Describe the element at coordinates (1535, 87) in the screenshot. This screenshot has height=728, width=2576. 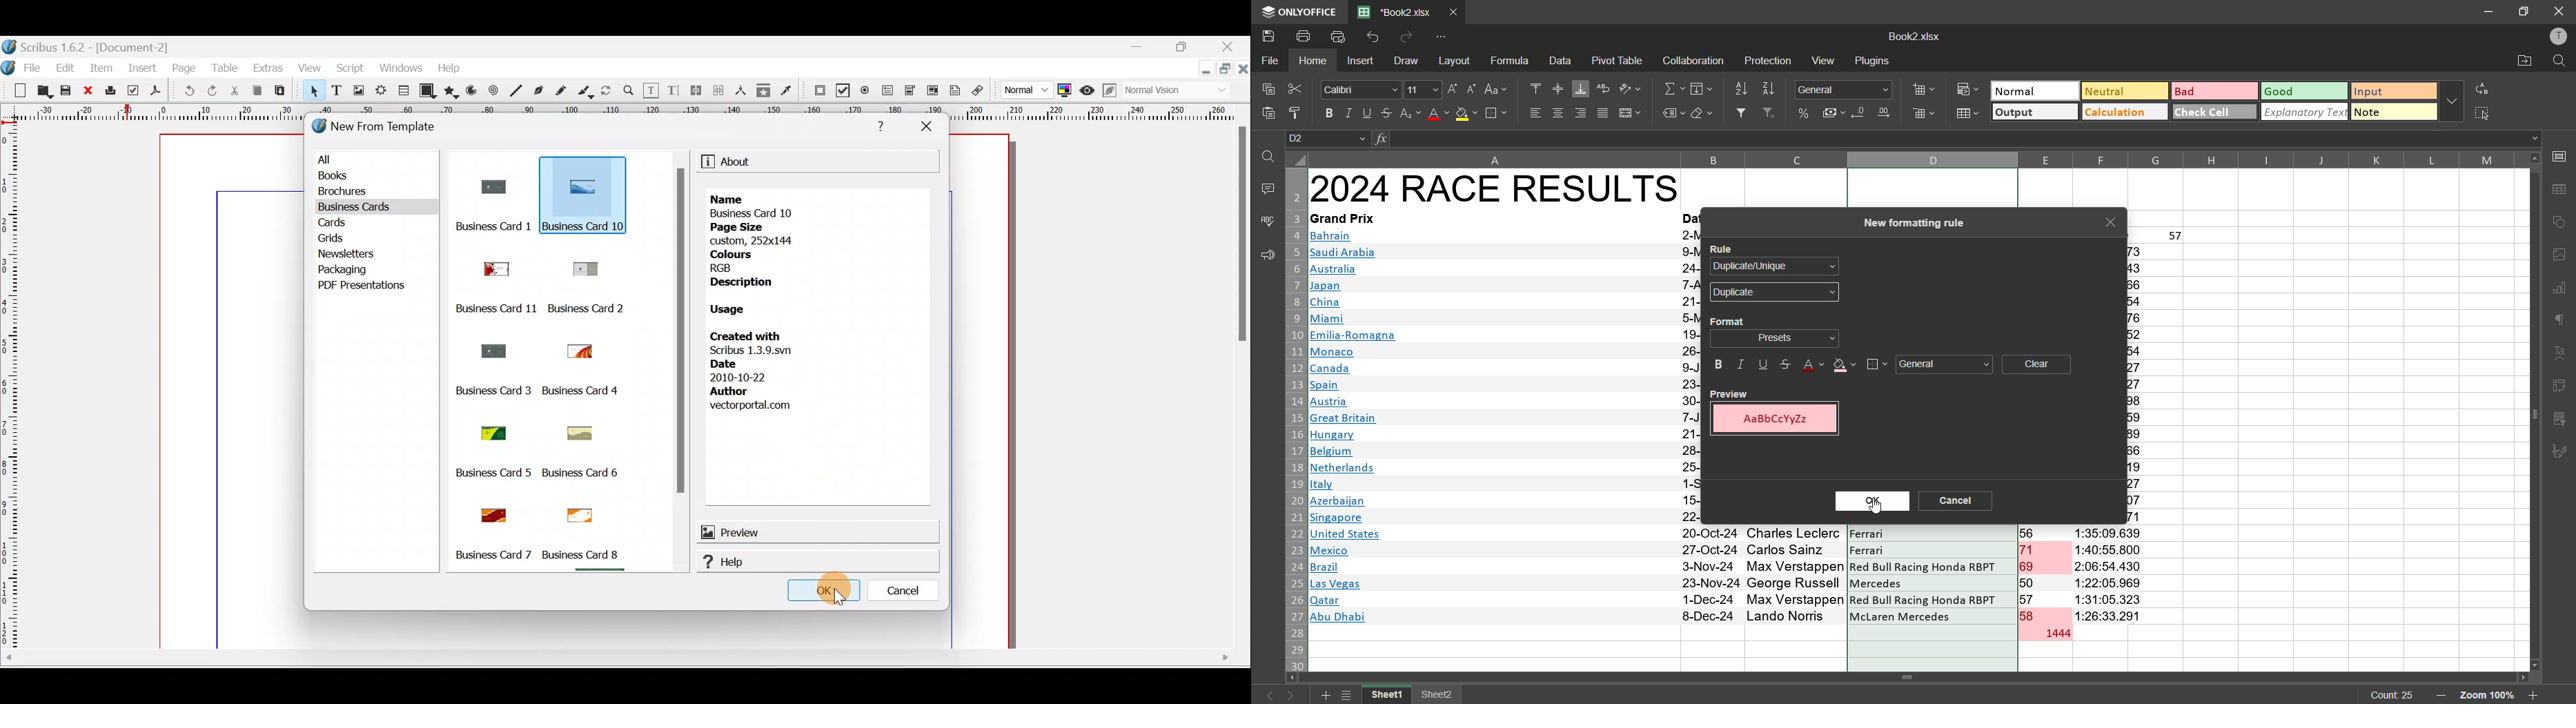
I see `align top` at that location.